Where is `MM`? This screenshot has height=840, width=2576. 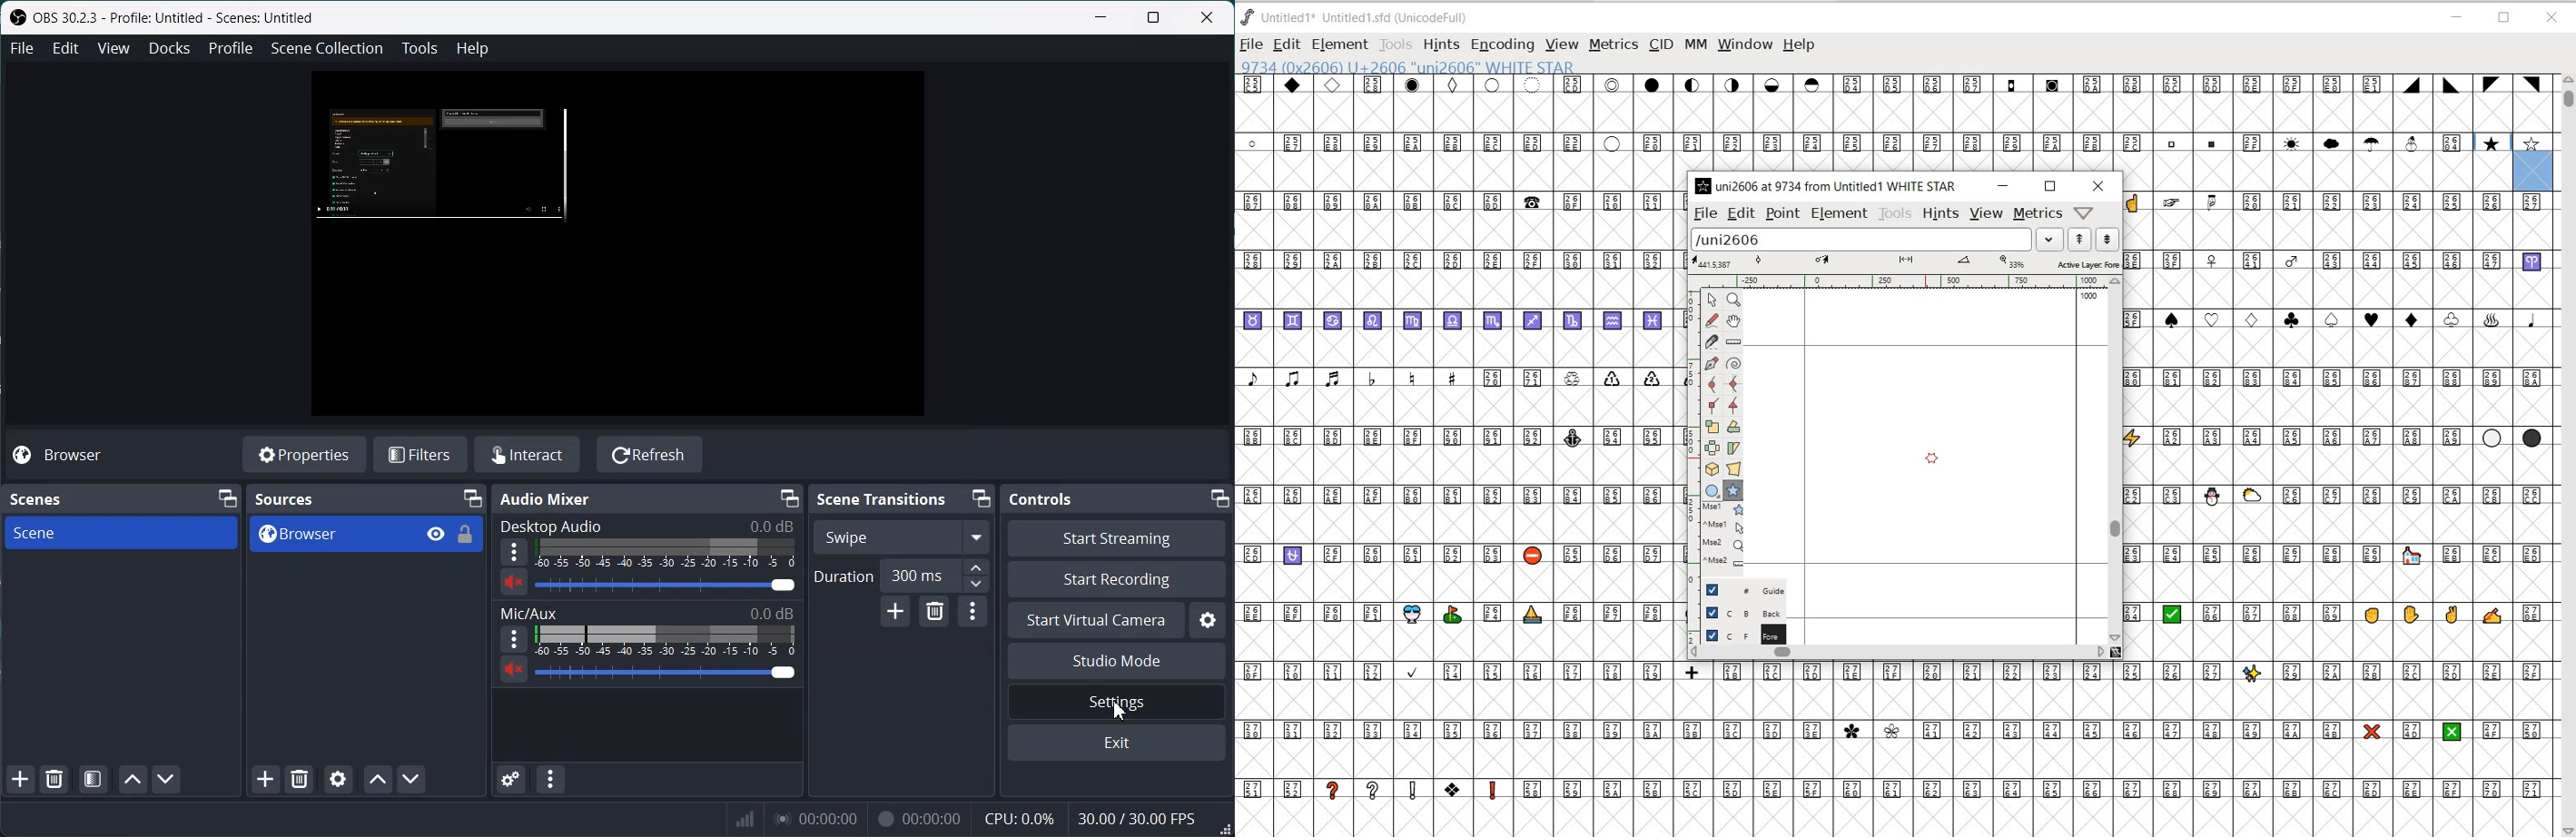 MM is located at coordinates (1693, 43).